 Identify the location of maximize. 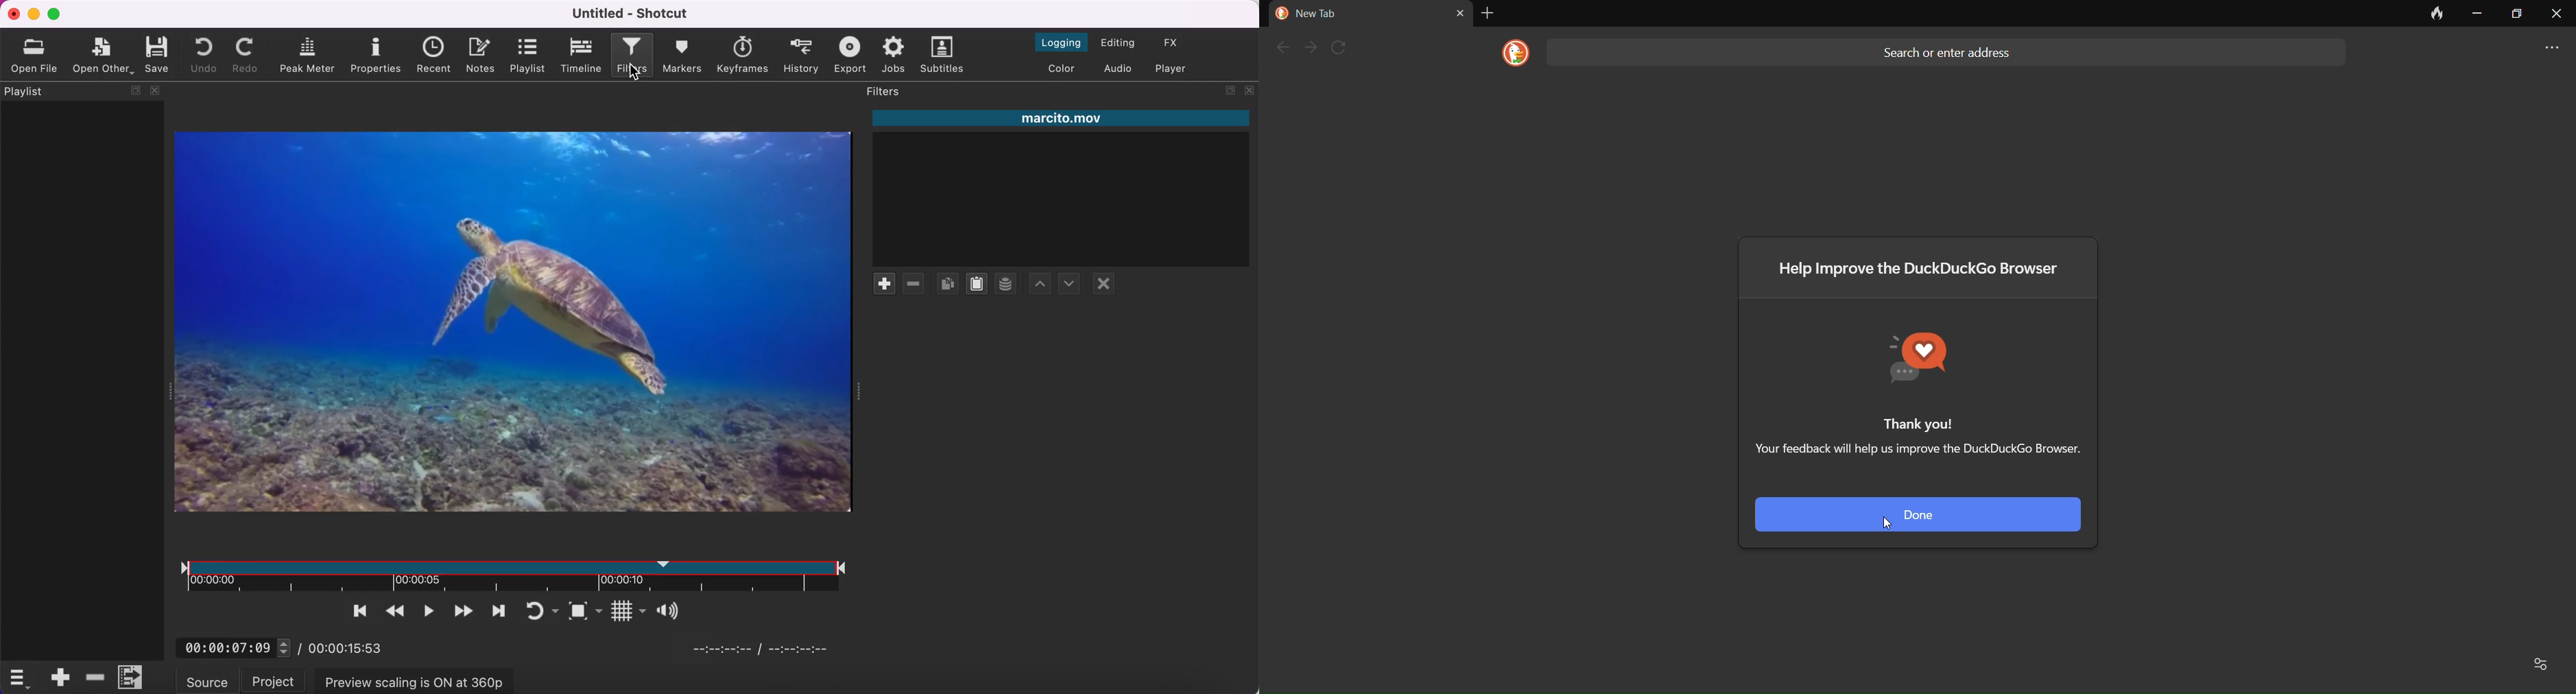
(1229, 93).